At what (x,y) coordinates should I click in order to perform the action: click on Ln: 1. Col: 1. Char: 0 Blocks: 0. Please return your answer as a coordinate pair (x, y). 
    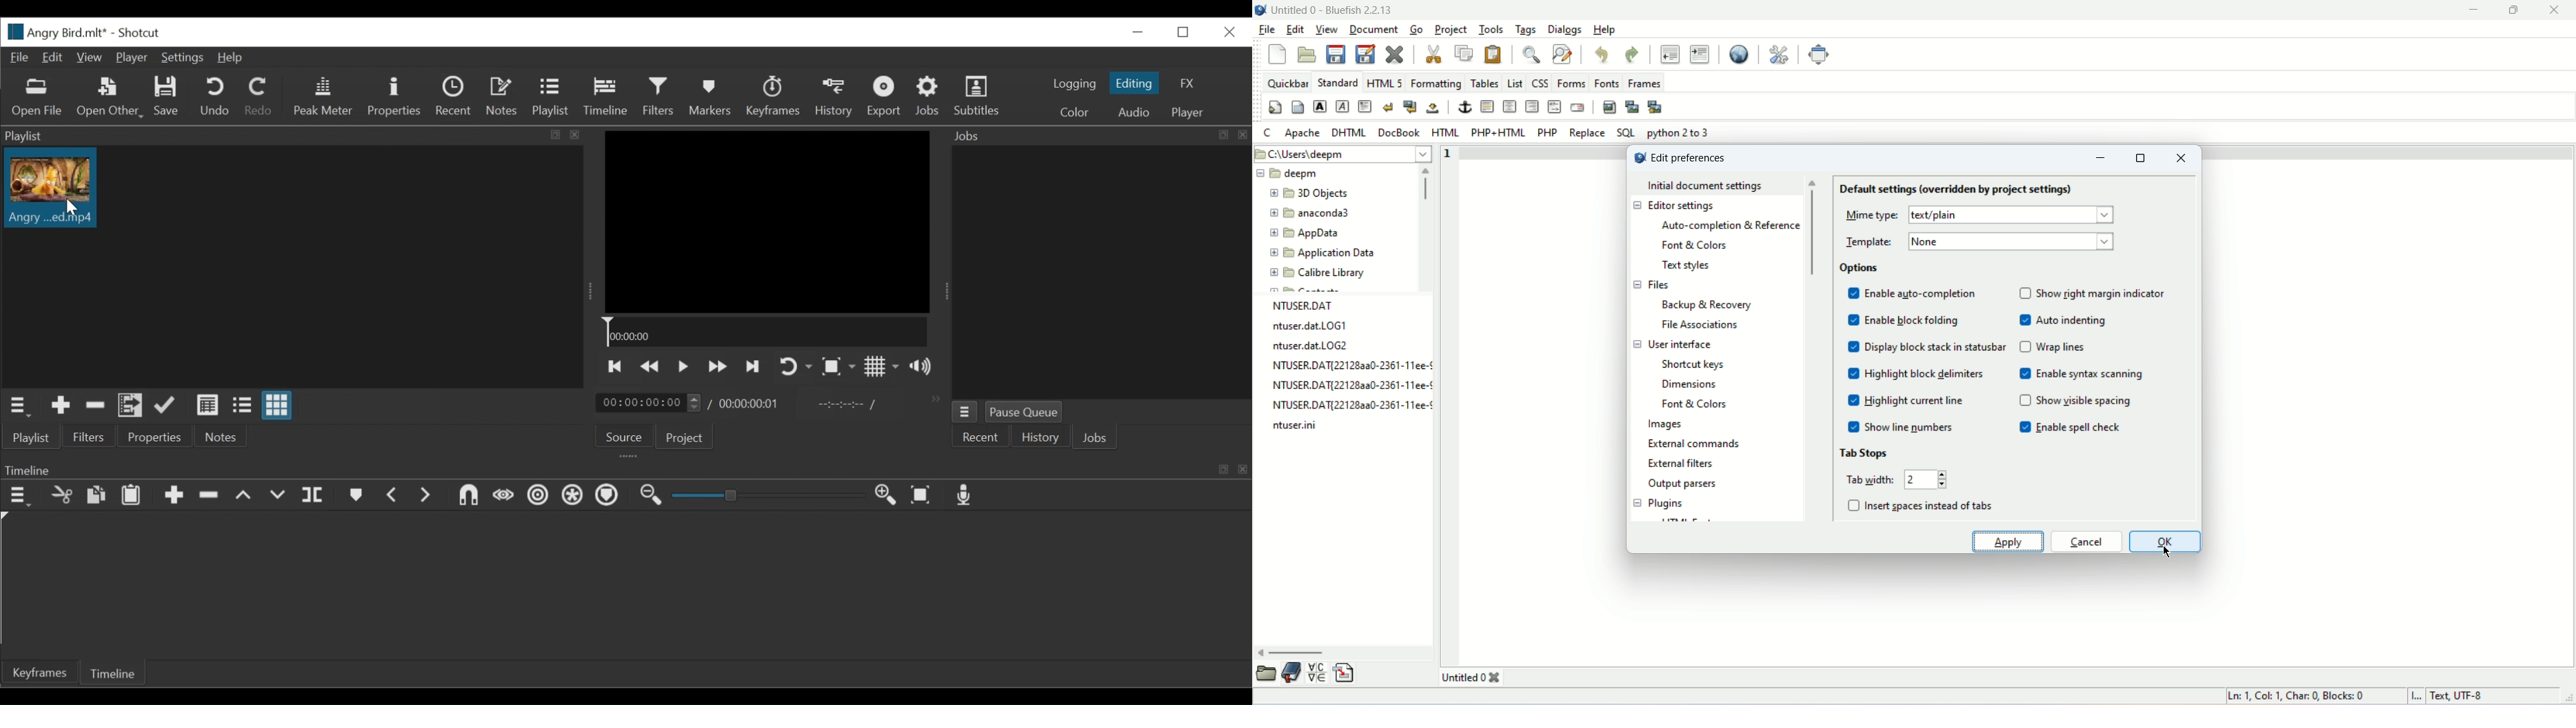
    Looking at the image, I should click on (2299, 695).